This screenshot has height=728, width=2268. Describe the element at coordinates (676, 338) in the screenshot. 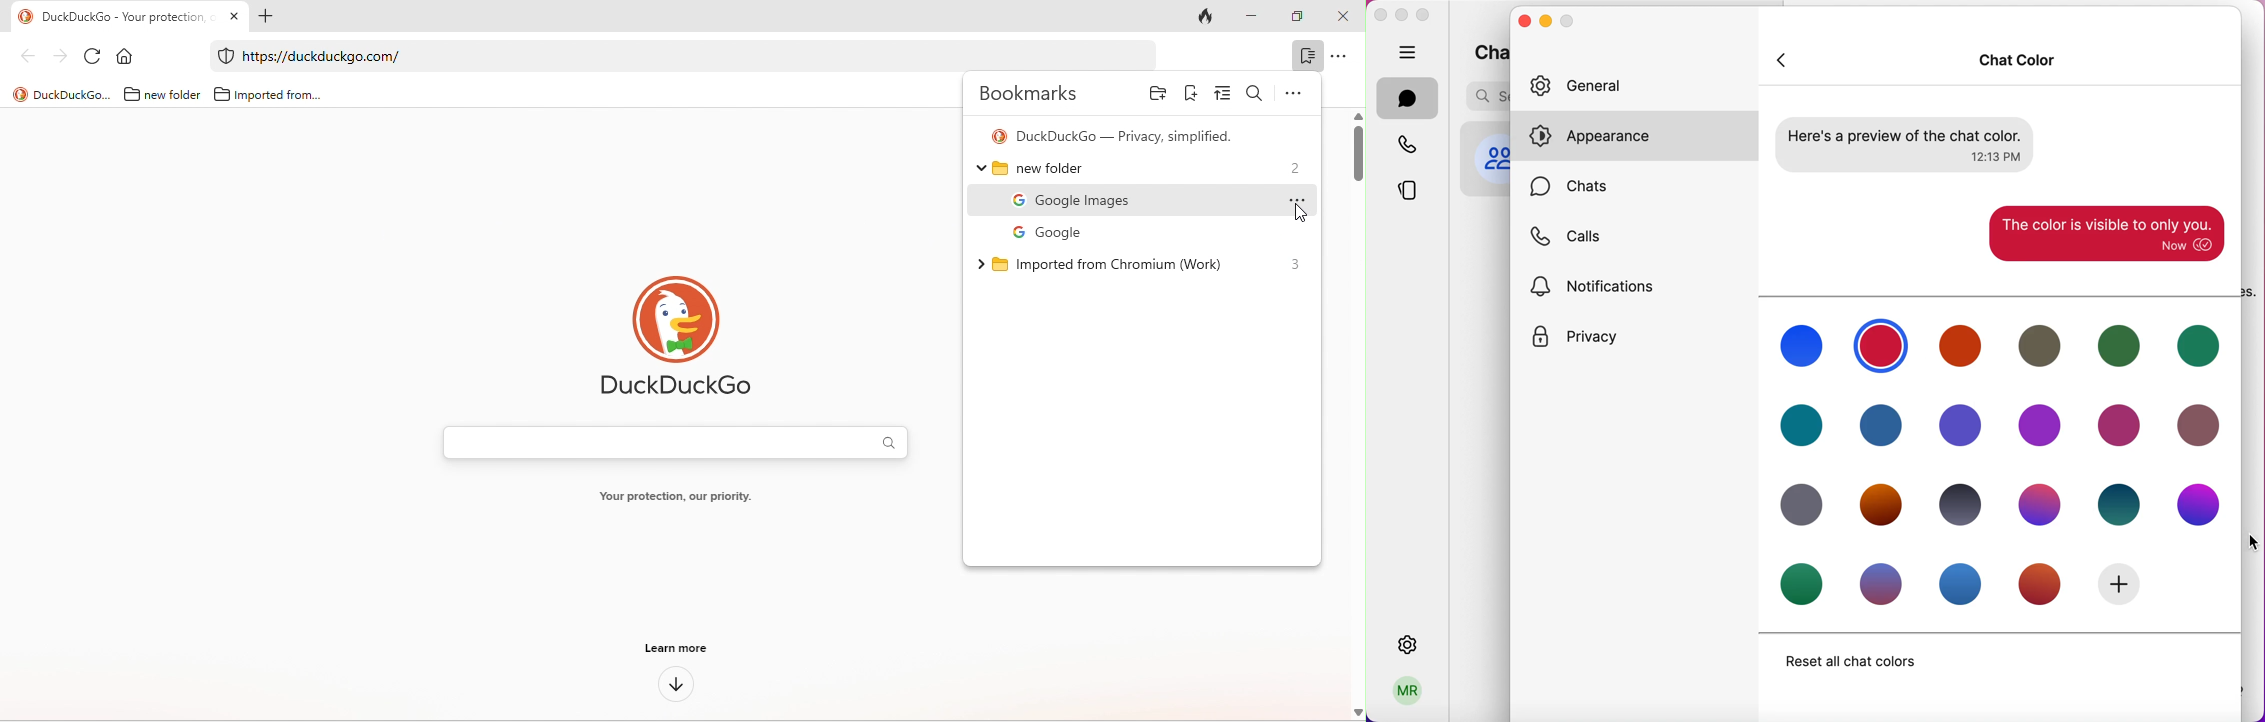

I see `duck duck go logo` at that location.